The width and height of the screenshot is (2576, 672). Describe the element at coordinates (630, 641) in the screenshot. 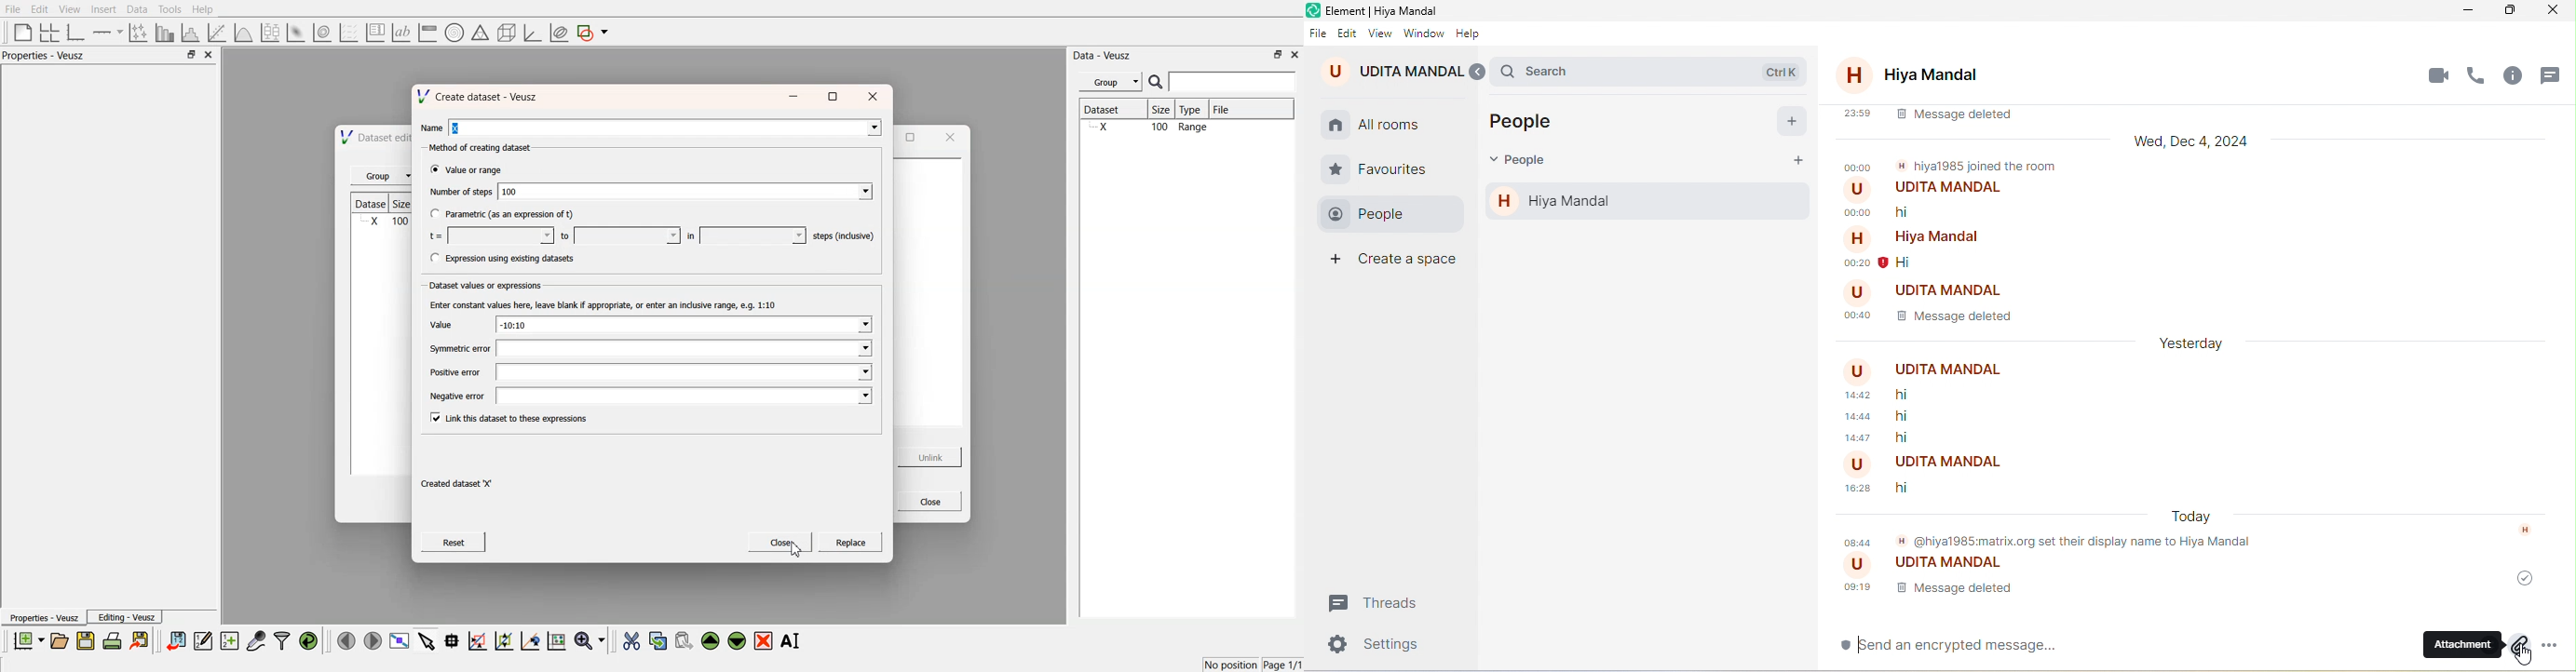

I see `cut the selected widgets` at that location.